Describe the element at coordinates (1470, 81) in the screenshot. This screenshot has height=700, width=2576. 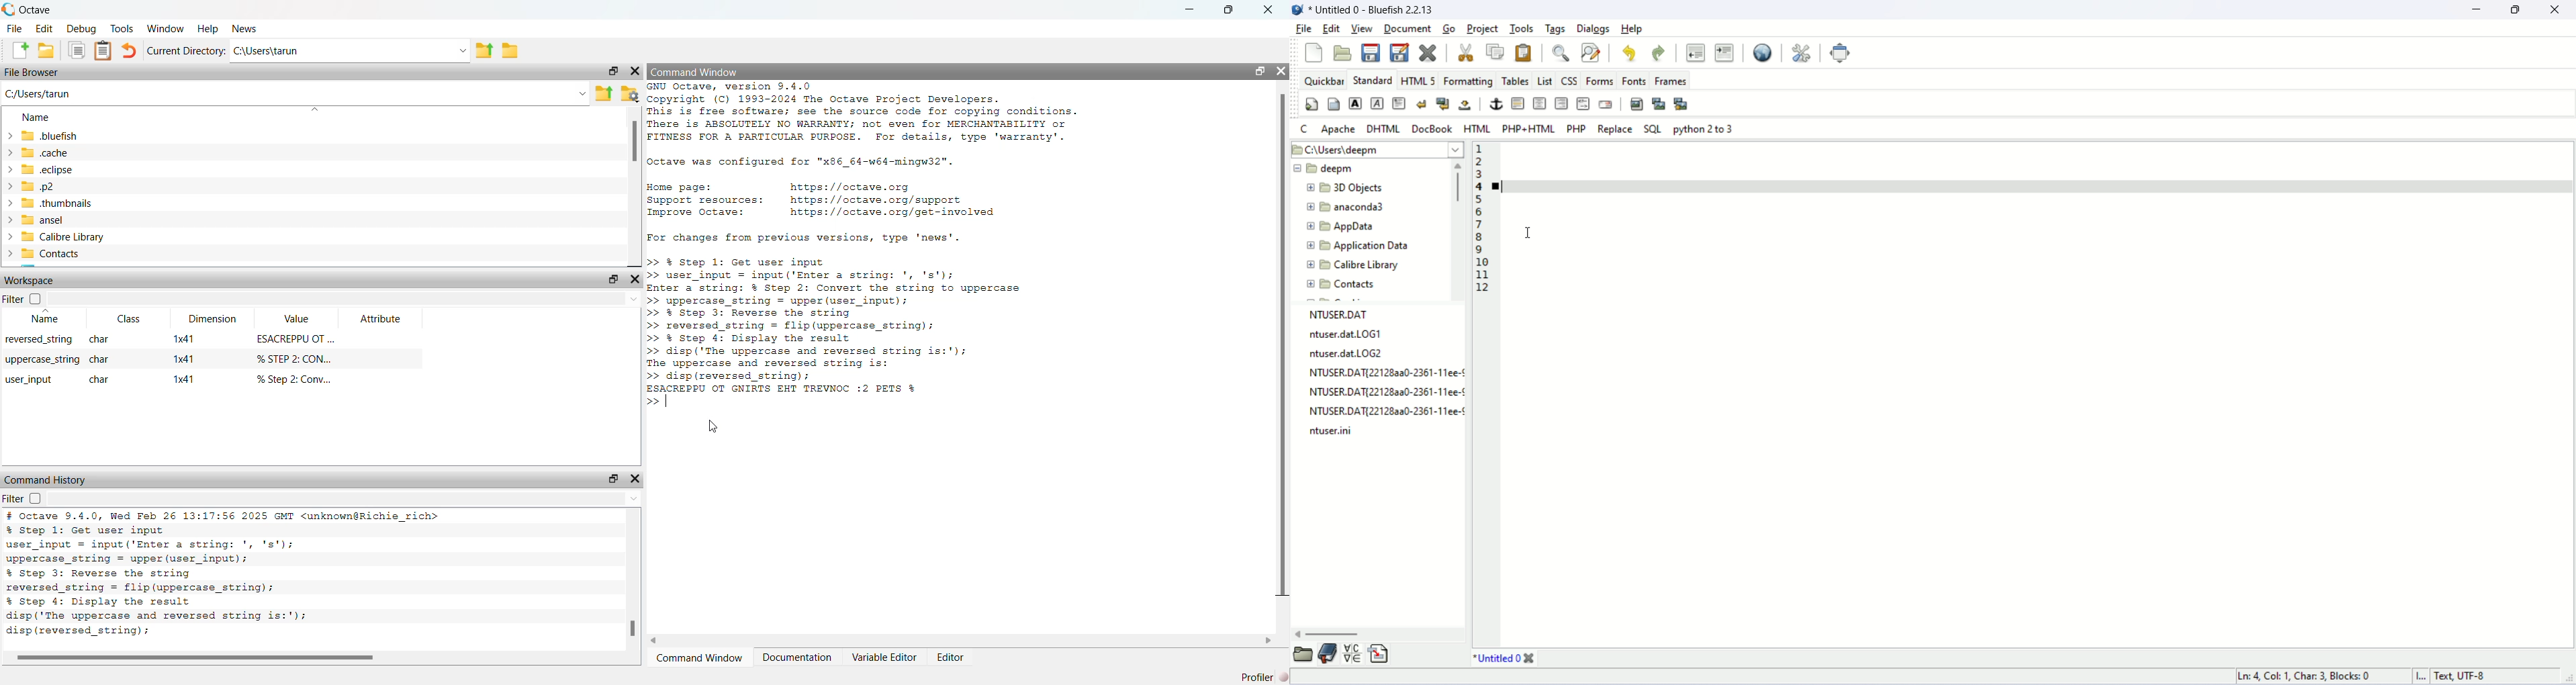
I see `formatting` at that location.